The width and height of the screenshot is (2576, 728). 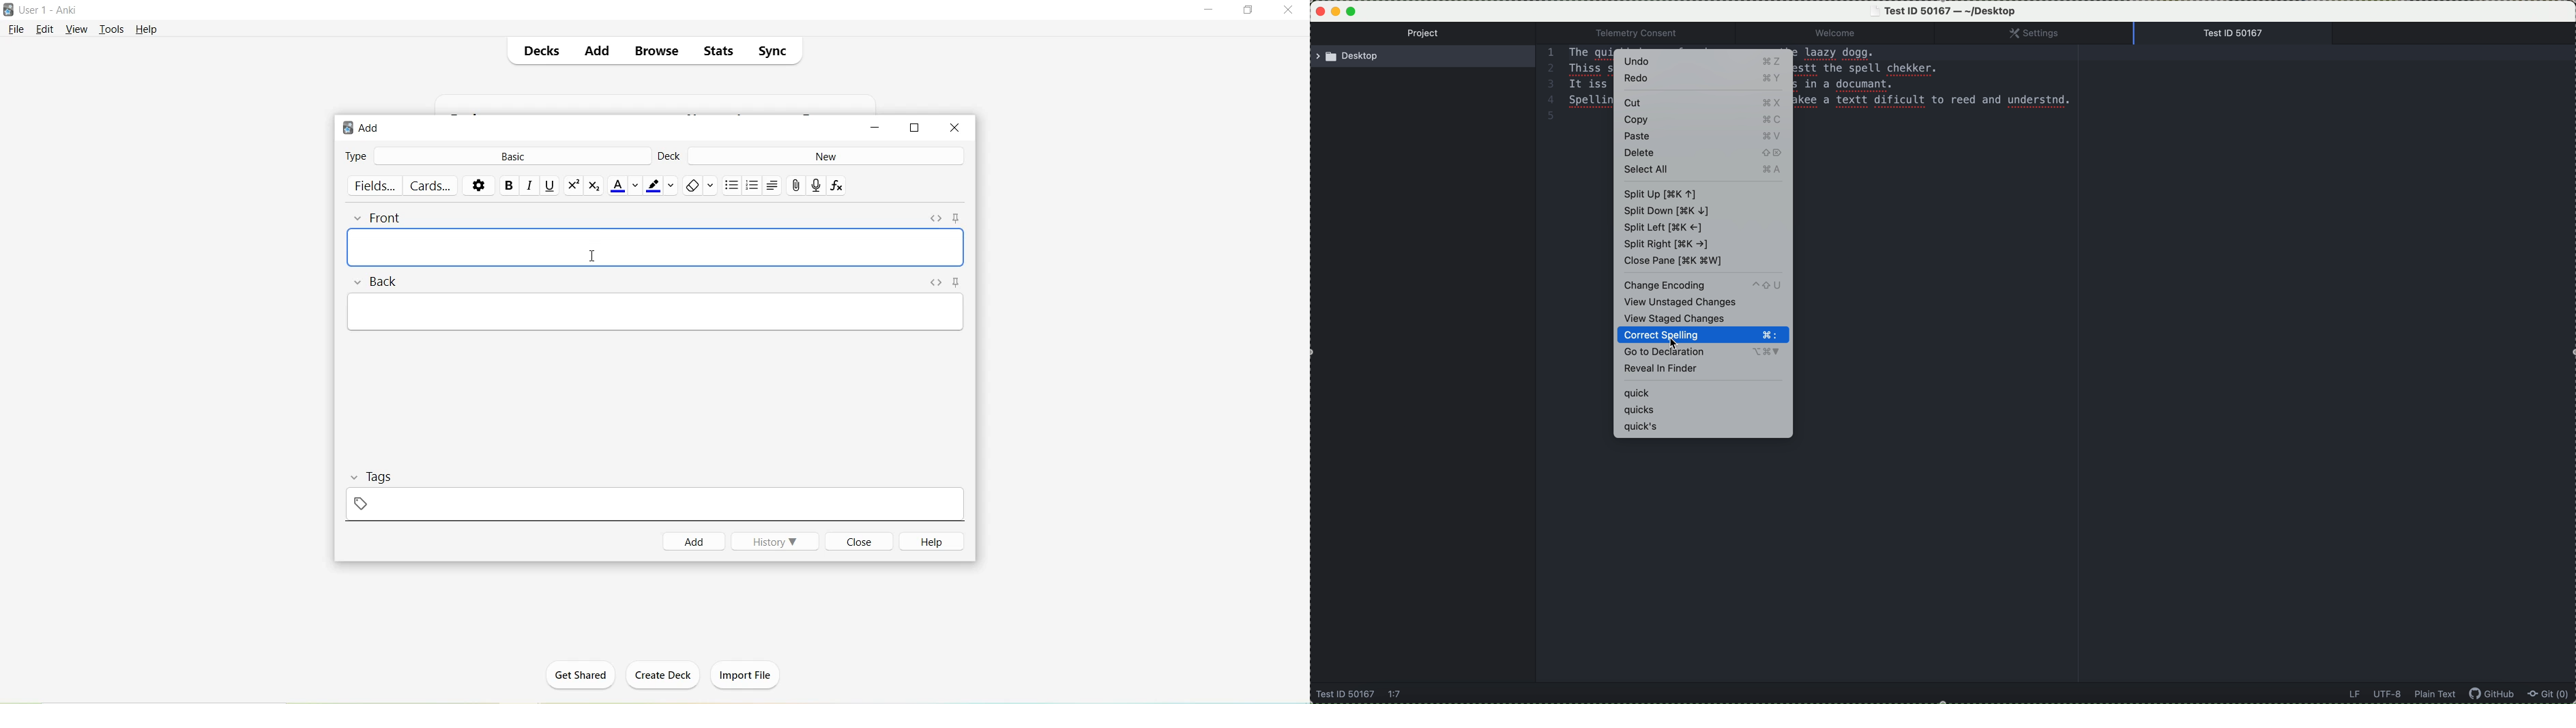 What do you see at coordinates (356, 155) in the screenshot?
I see `Type` at bounding box center [356, 155].